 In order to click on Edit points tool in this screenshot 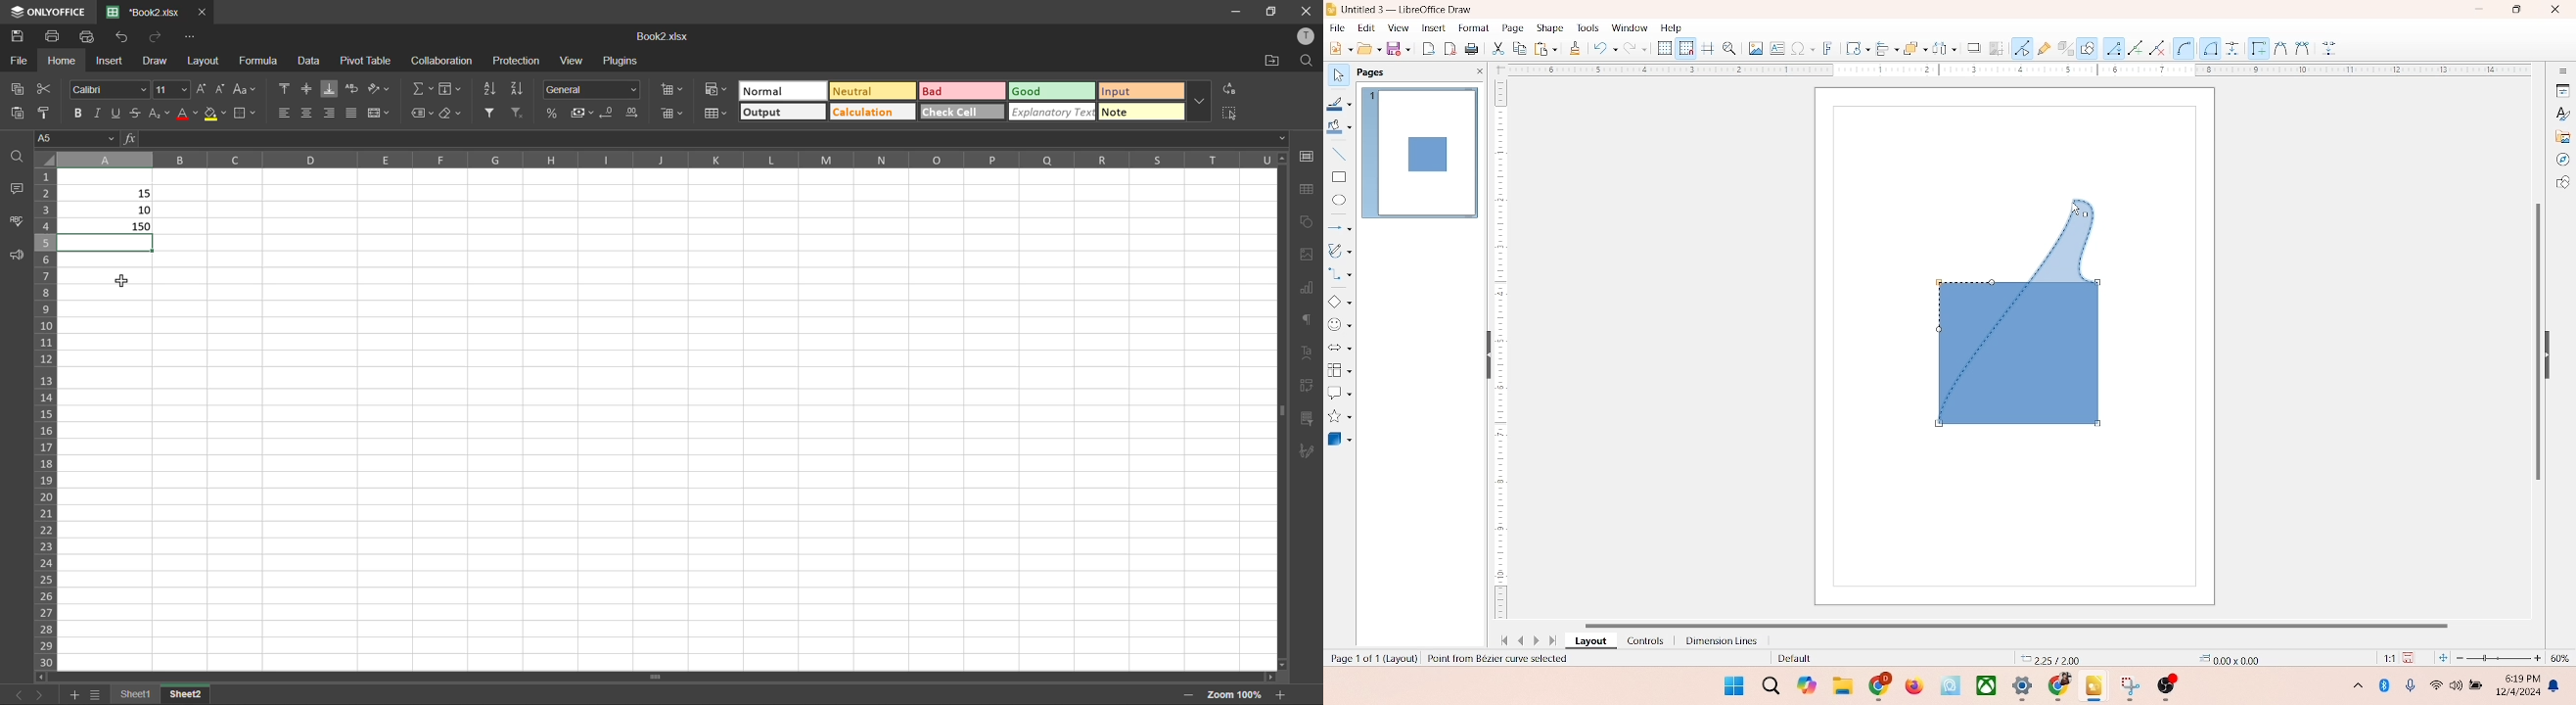, I will do `click(2256, 47)`.